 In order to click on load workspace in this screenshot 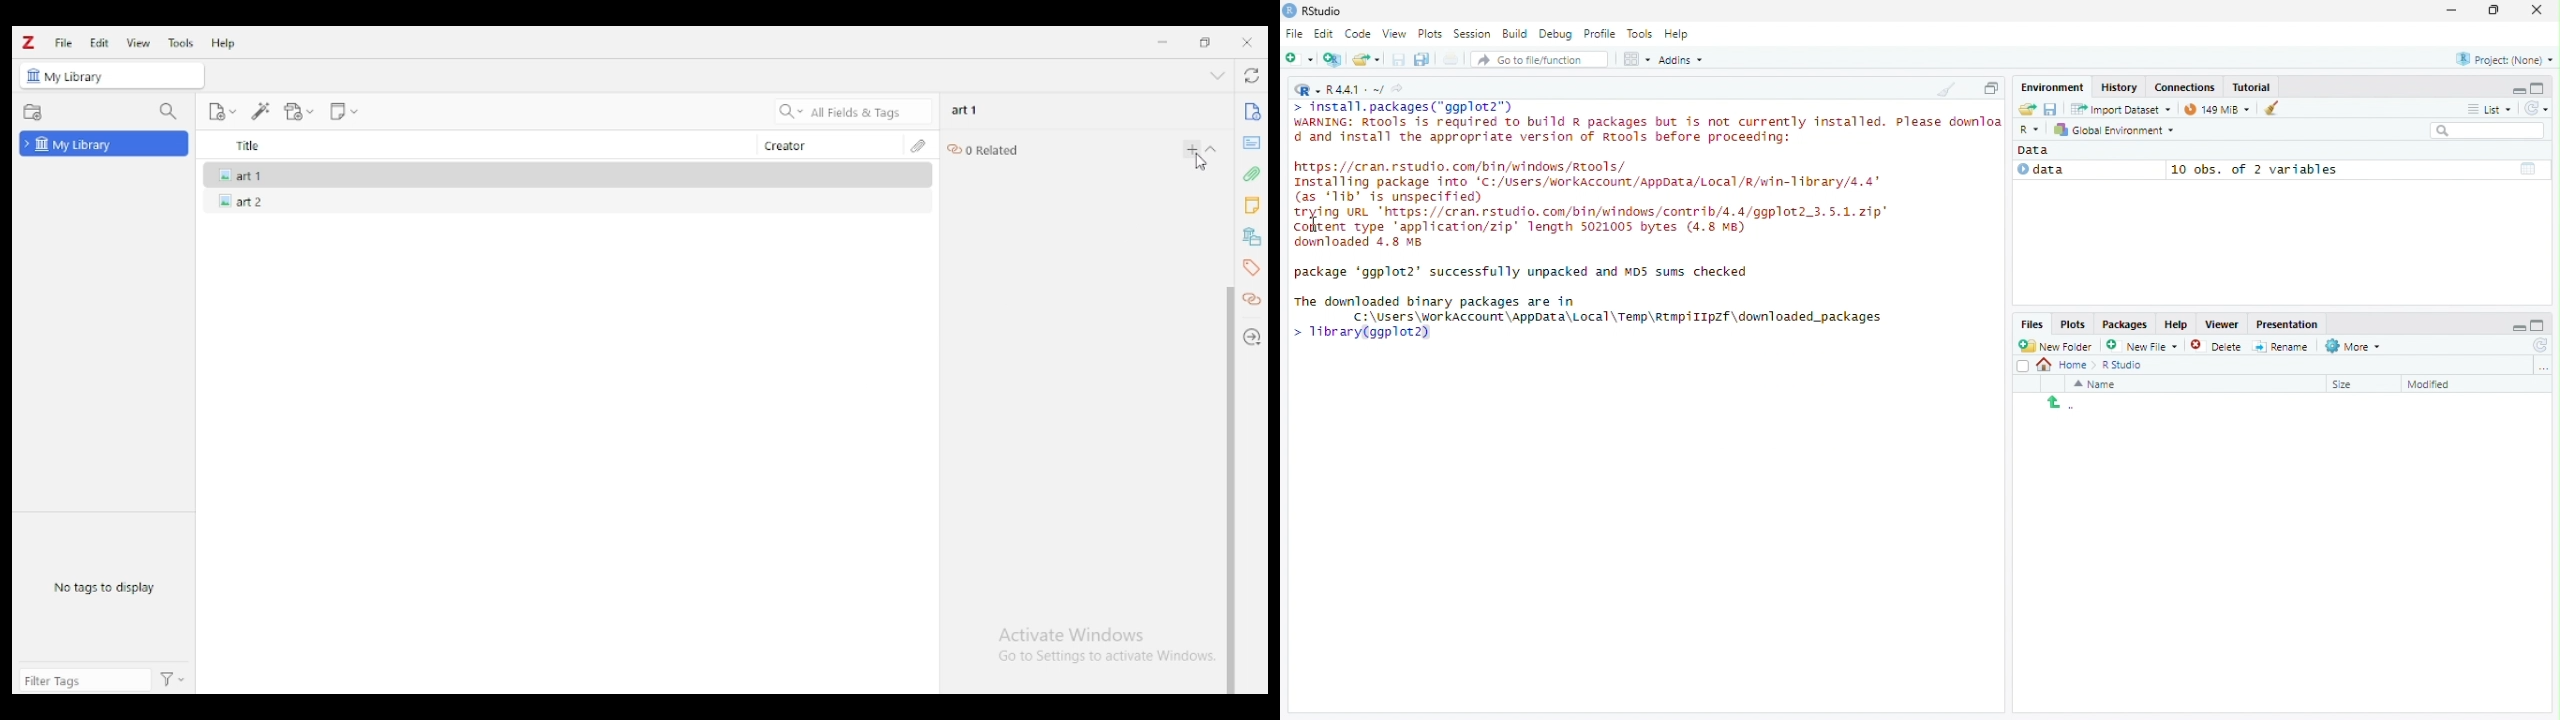, I will do `click(2026, 110)`.